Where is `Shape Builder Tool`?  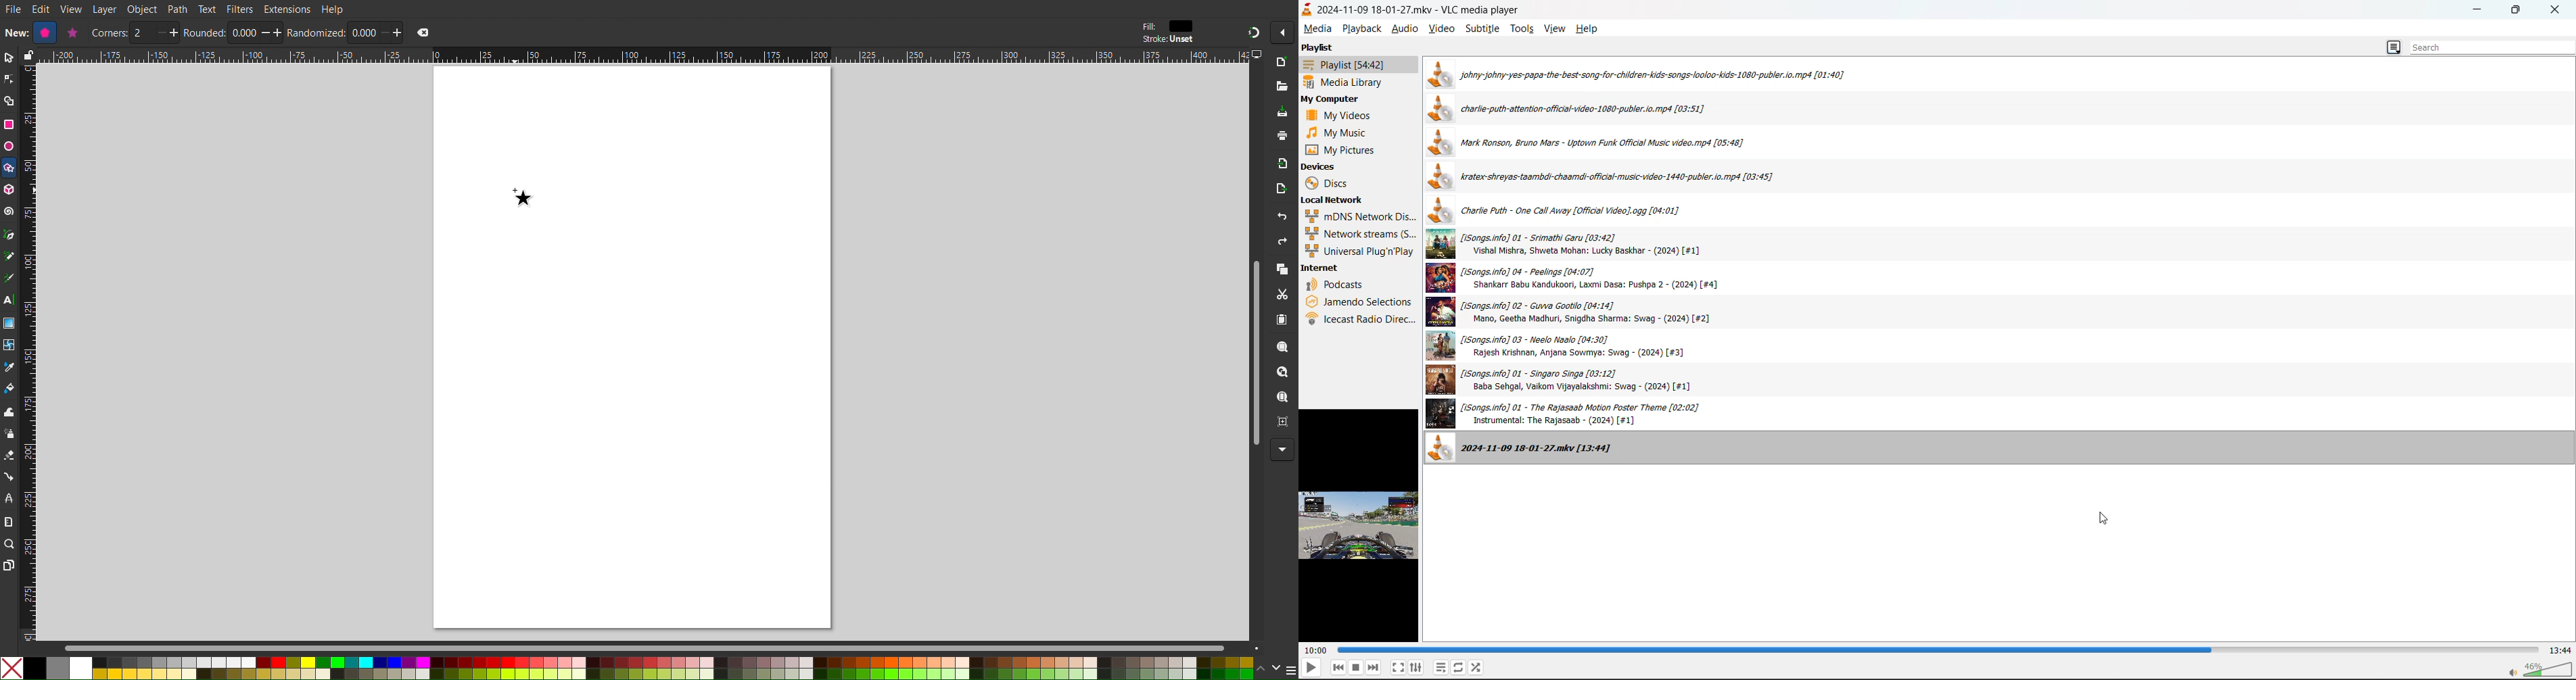
Shape Builder Tool is located at coordinates (9, 101).